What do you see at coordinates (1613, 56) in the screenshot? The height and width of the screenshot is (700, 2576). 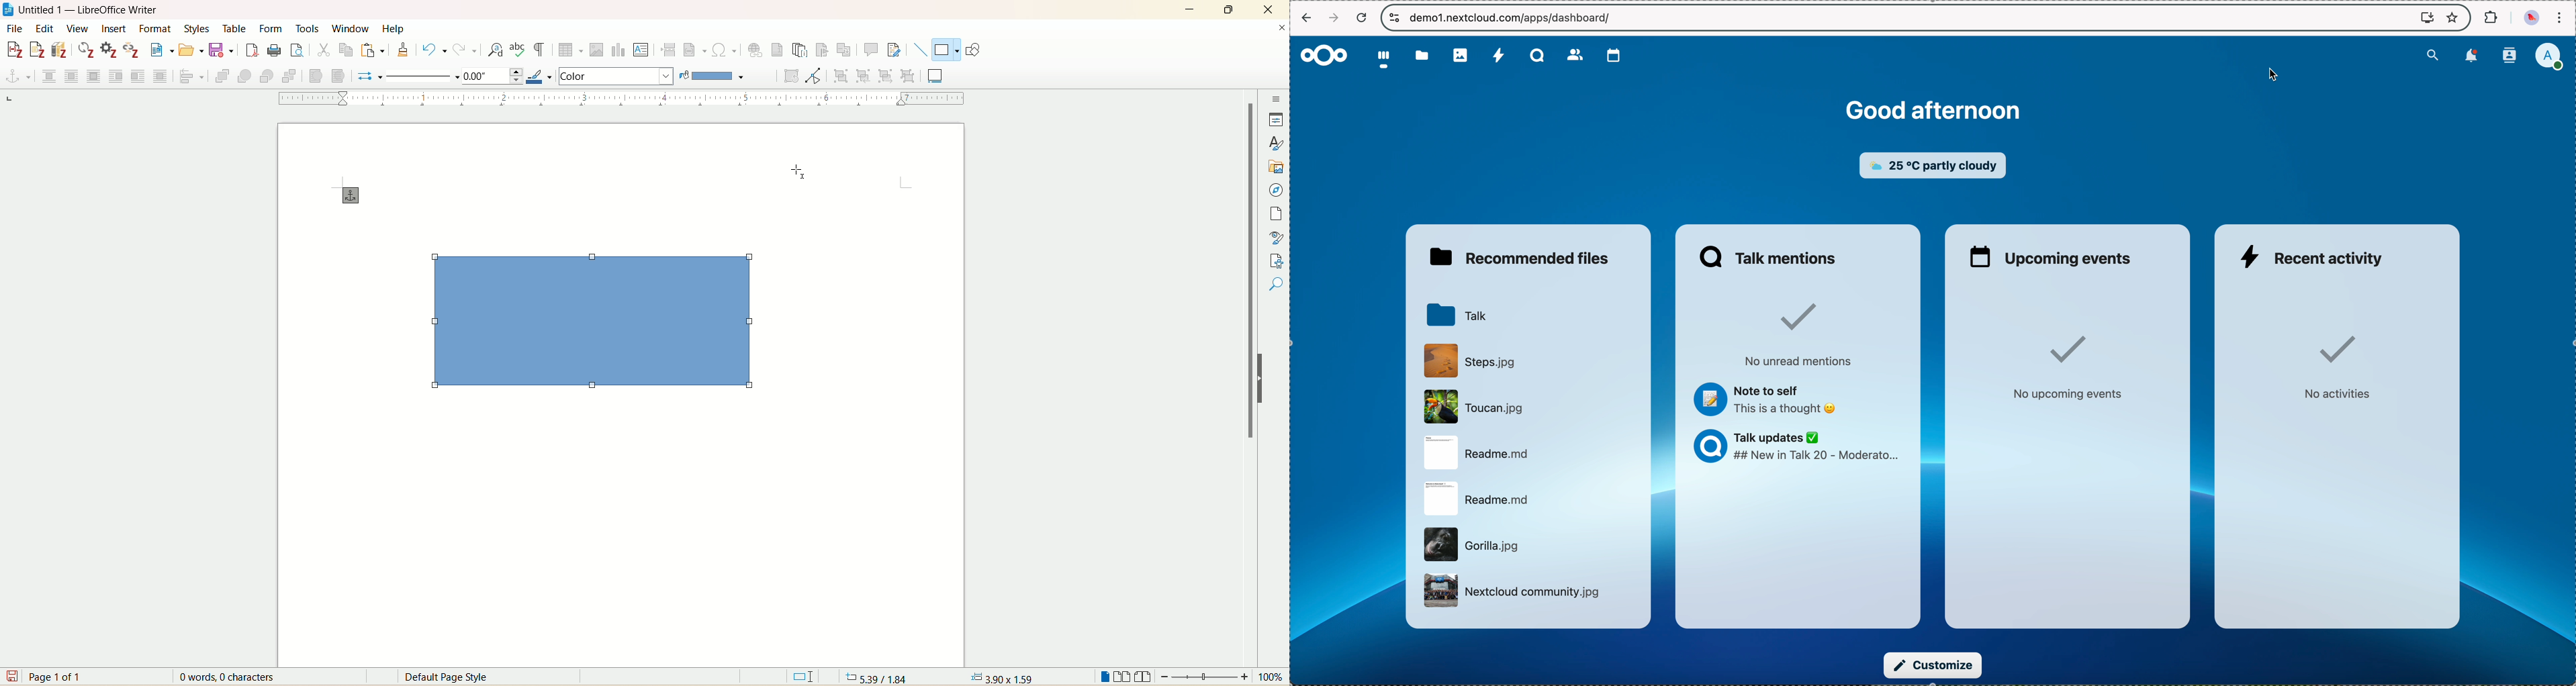 I see `calendar` at bounding box center [1613, 56].